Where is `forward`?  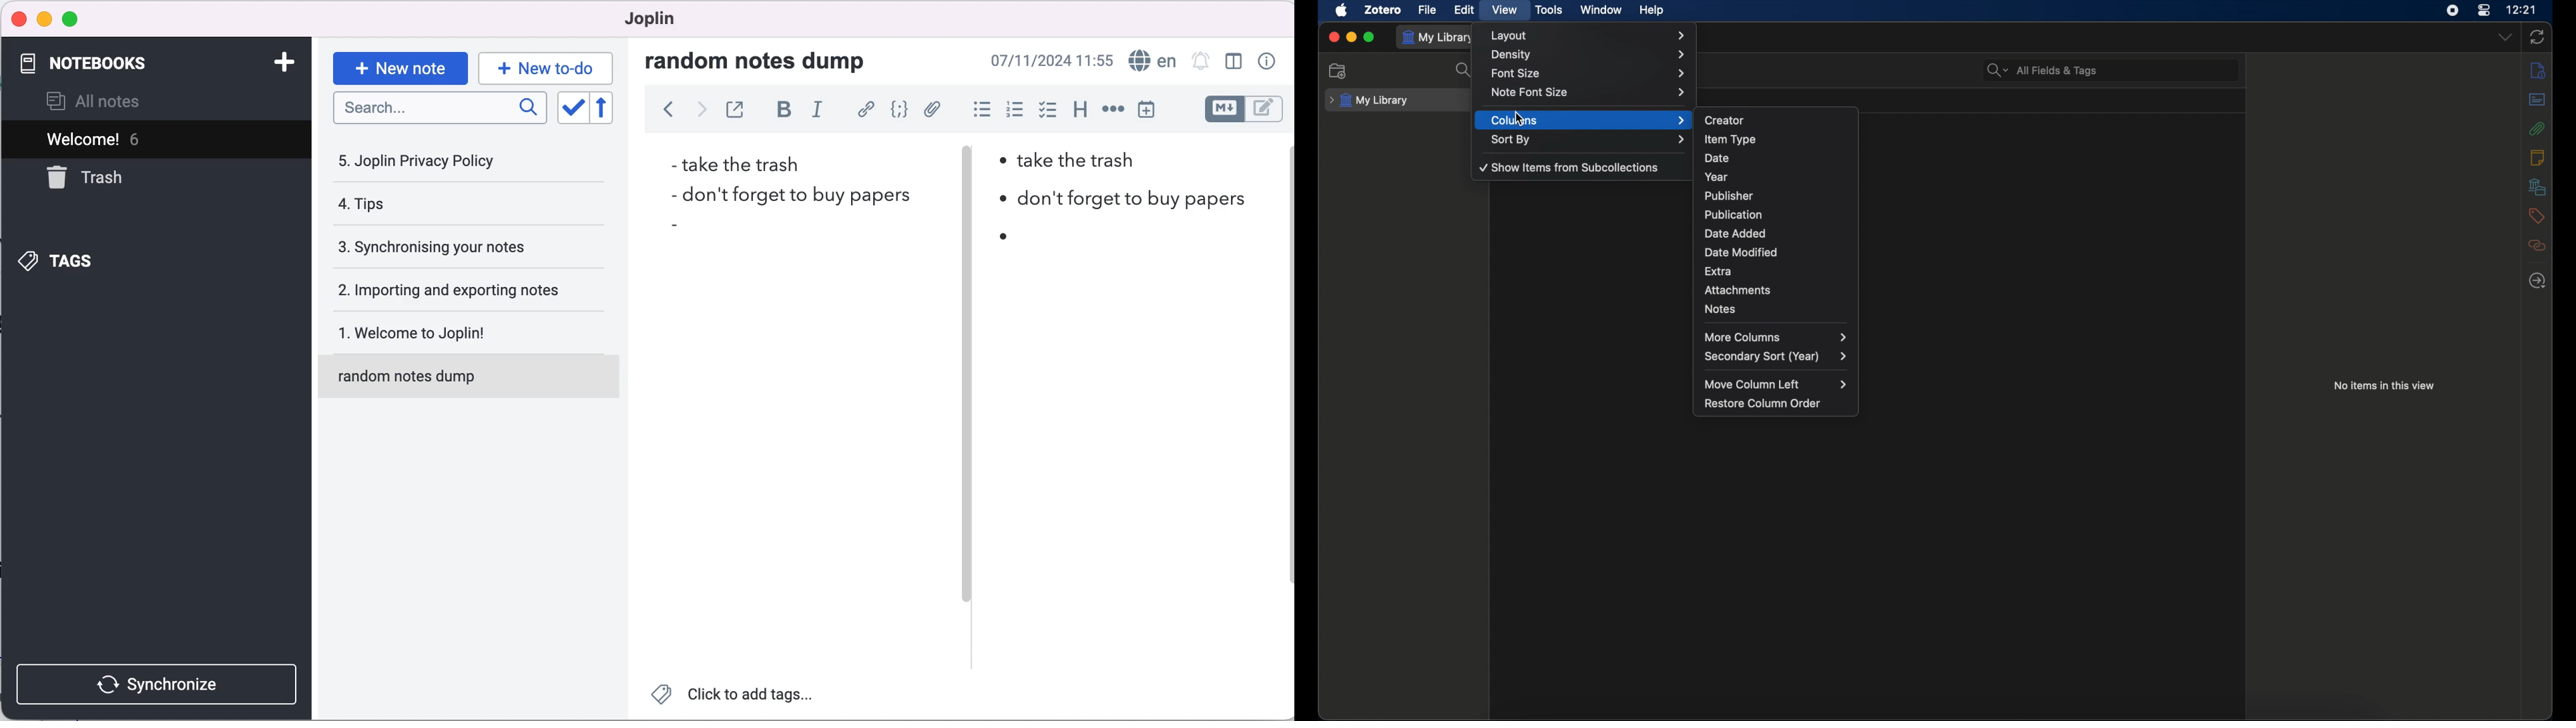
forward is located at coordinates (697, 113).